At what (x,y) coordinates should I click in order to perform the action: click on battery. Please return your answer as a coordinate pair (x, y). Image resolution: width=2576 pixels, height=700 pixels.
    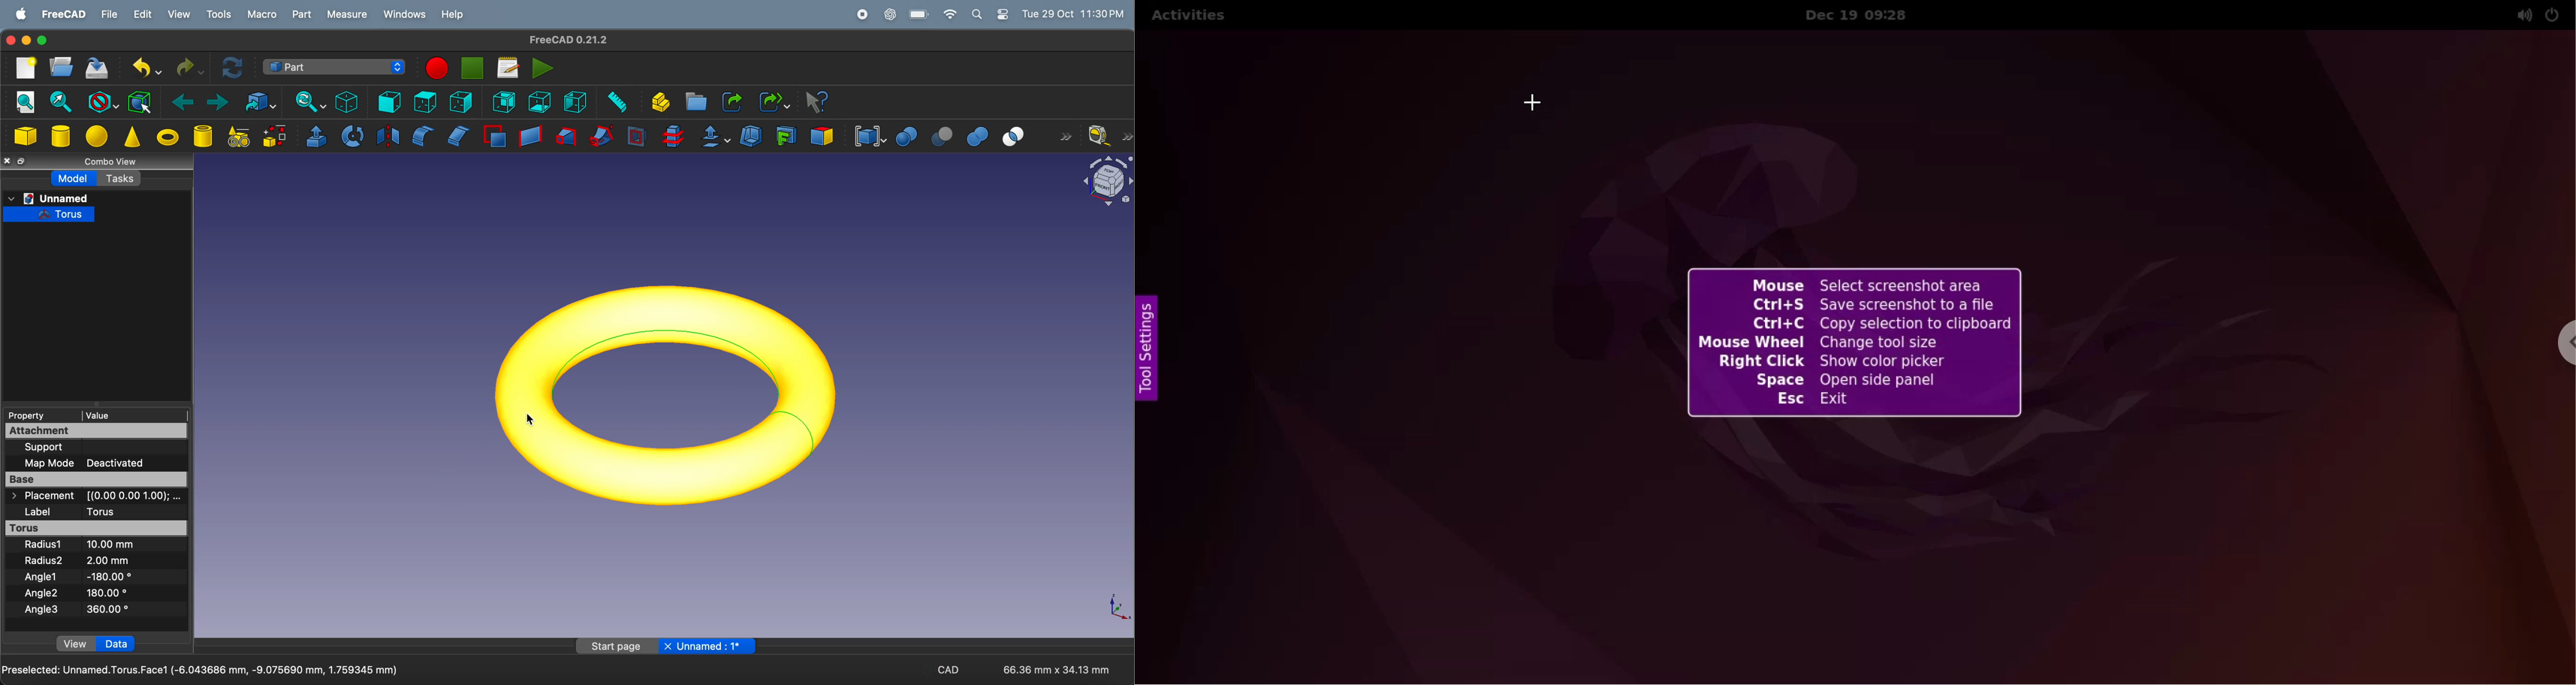
    Looking at the image, I should click on (918, 14).